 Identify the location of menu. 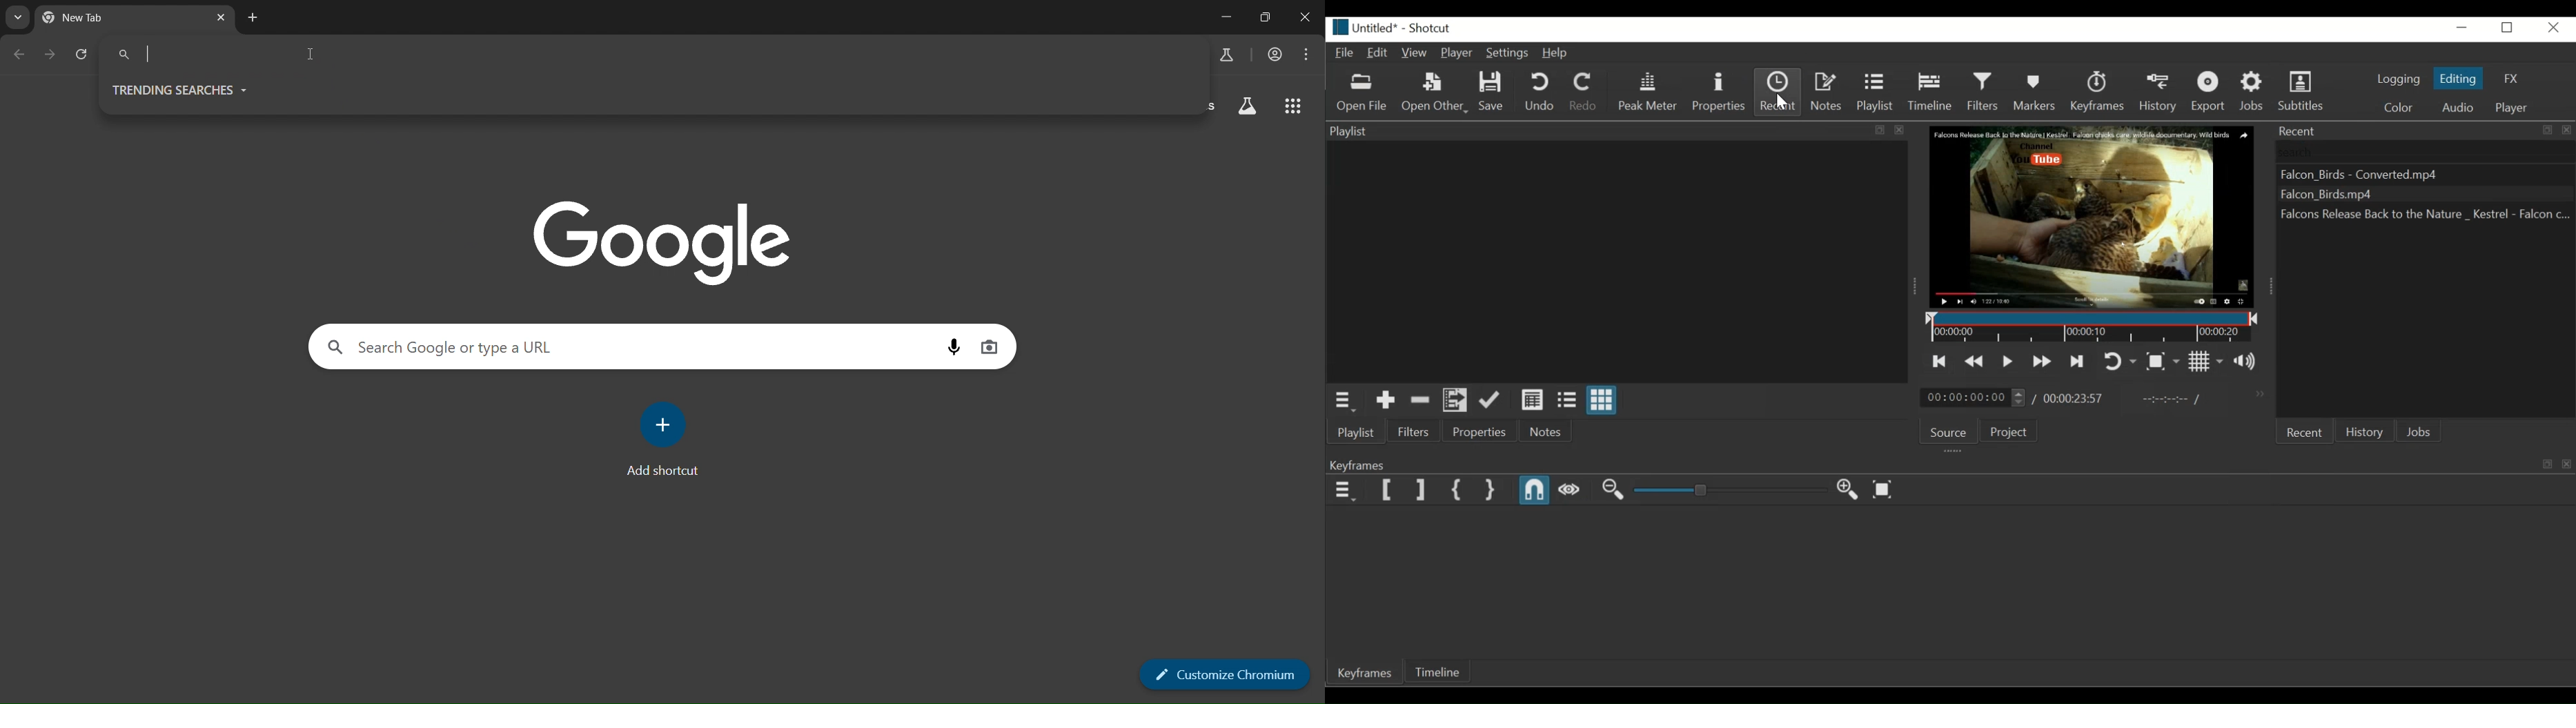
(1308, 55).